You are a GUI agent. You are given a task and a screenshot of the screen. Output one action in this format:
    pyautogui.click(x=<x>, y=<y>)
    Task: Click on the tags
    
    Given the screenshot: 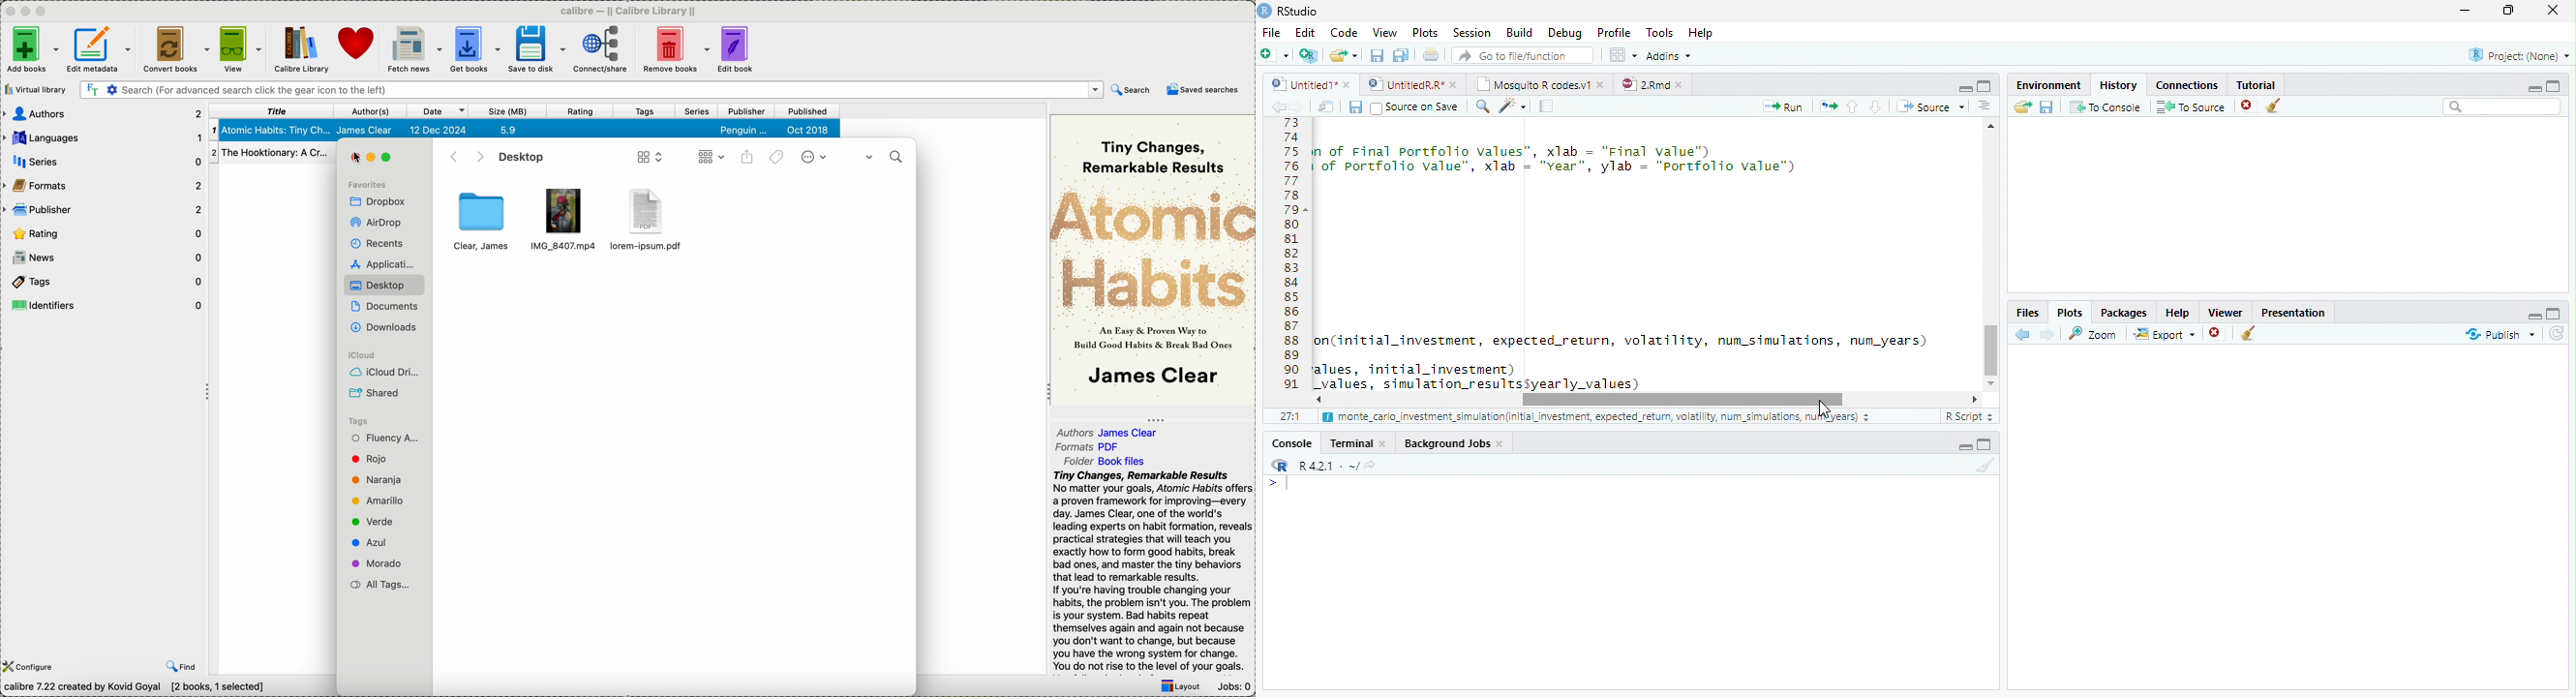 What is the action you would take?
    pyautogui.click(x=104, y=280)
    